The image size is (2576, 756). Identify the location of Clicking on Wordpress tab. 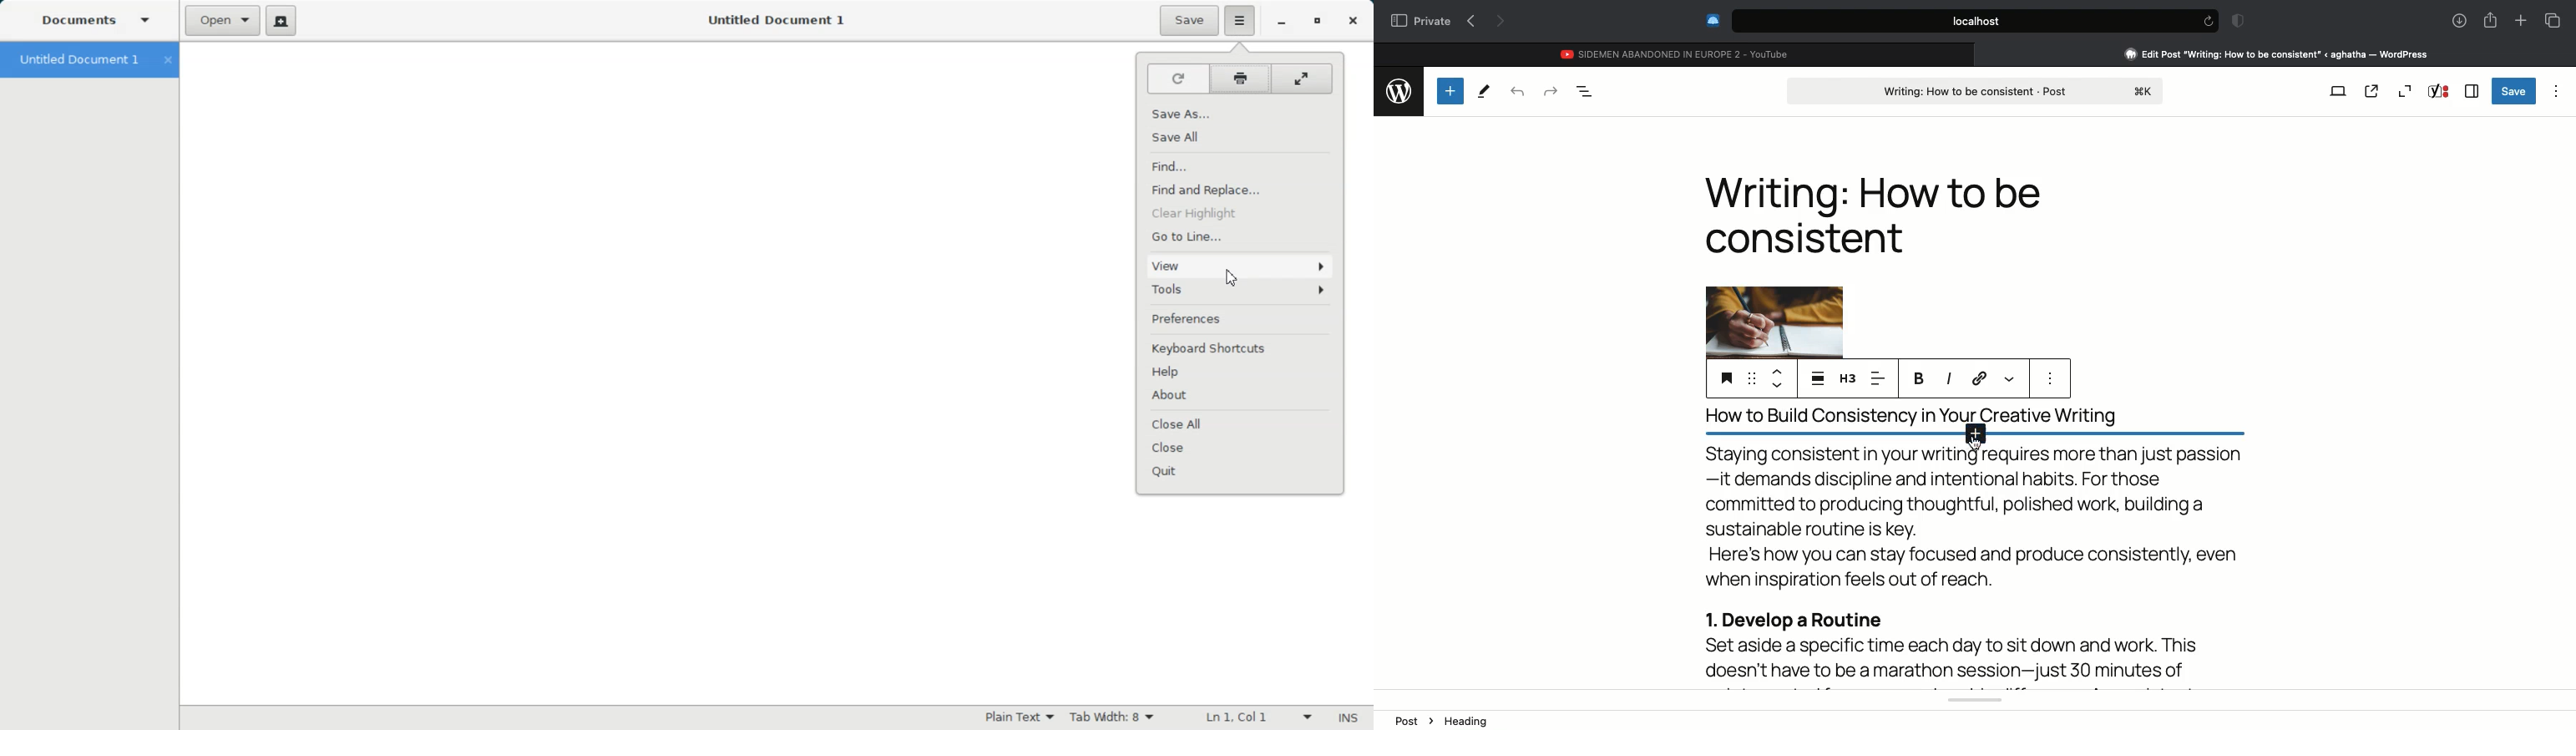
(2277, 53).